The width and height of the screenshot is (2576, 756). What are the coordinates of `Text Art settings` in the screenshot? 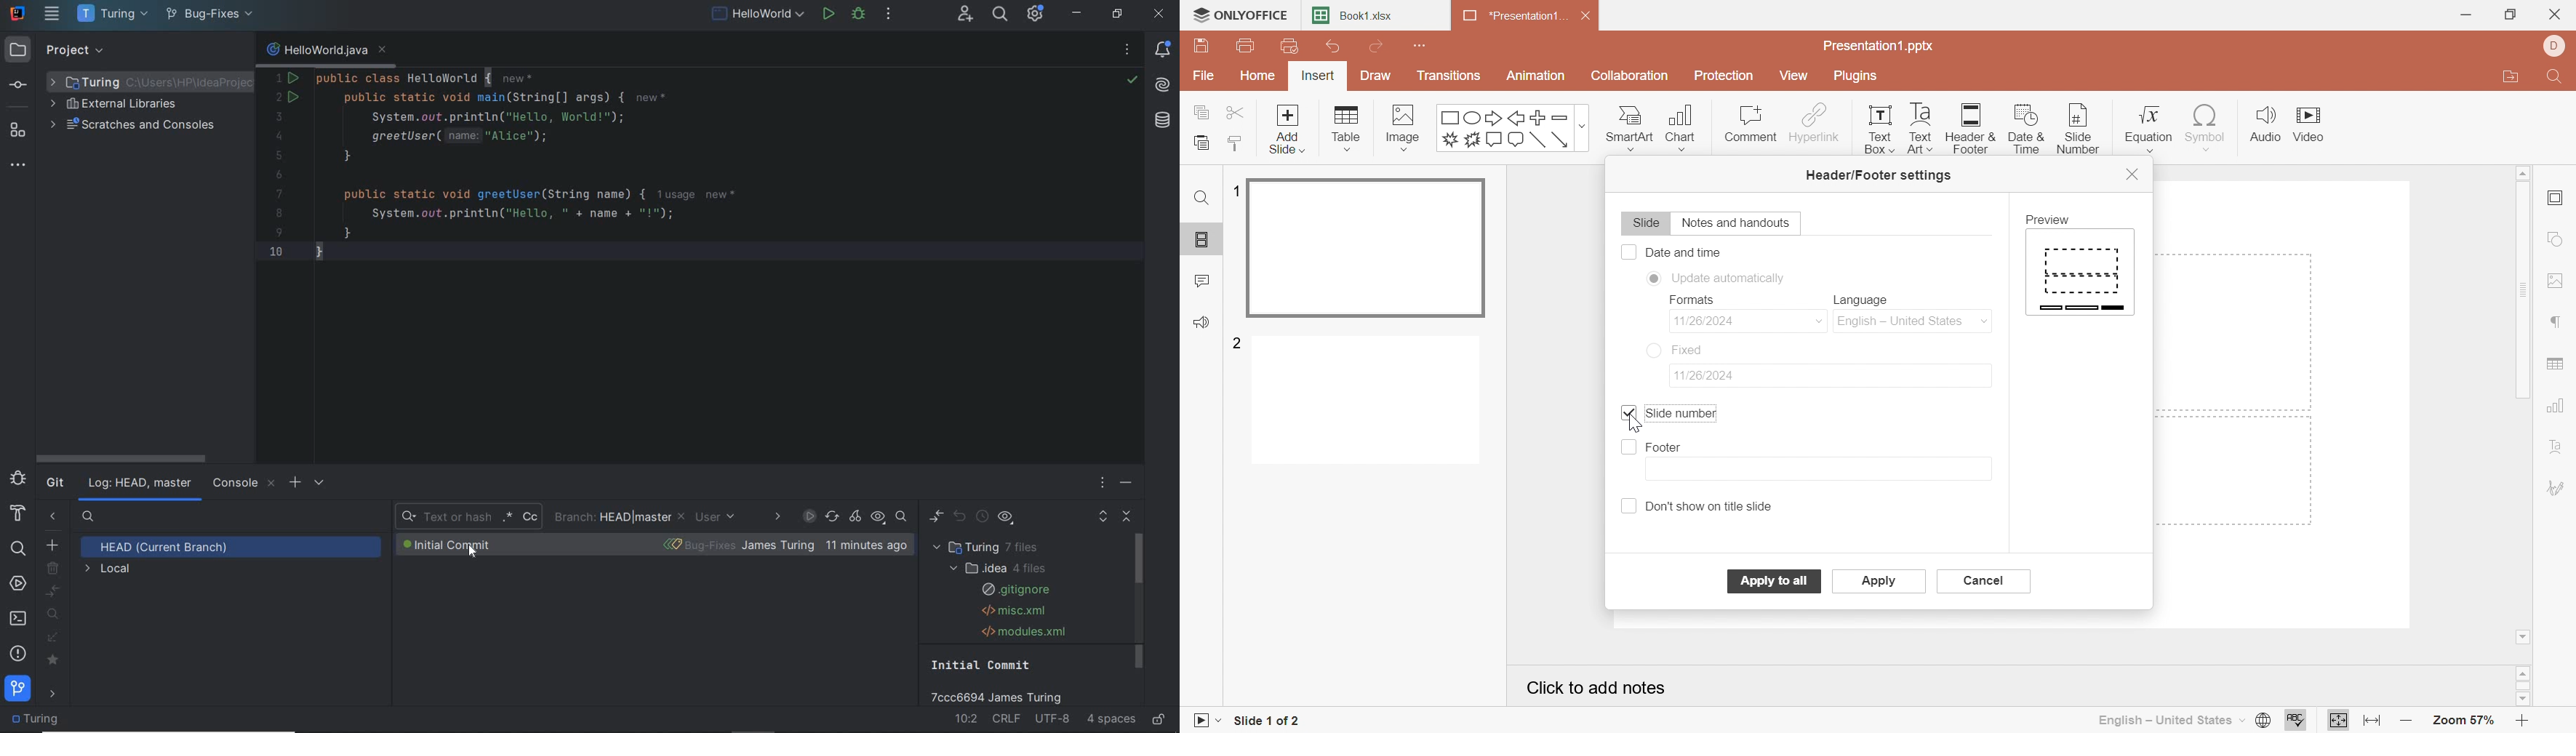 It's located at (2556, 448).